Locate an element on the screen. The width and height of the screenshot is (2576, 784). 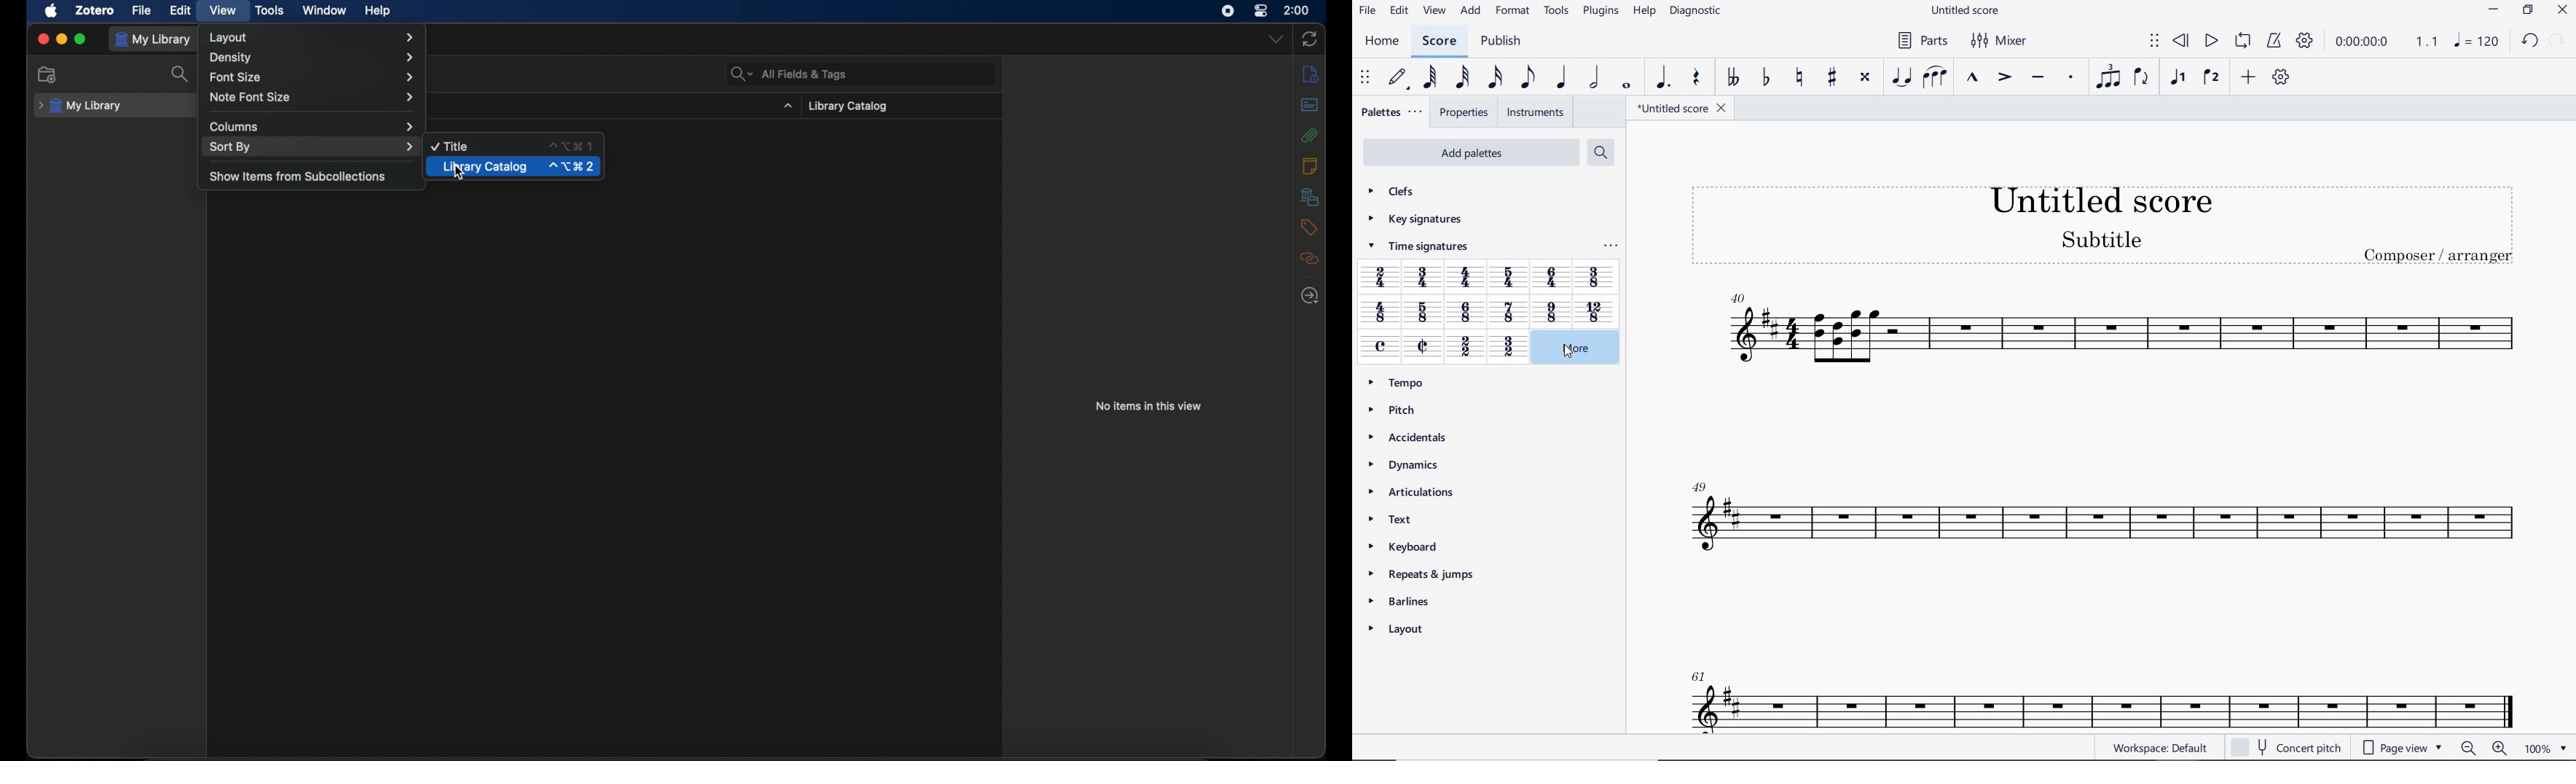
CLEFS is located at coordinates (1393, 193).